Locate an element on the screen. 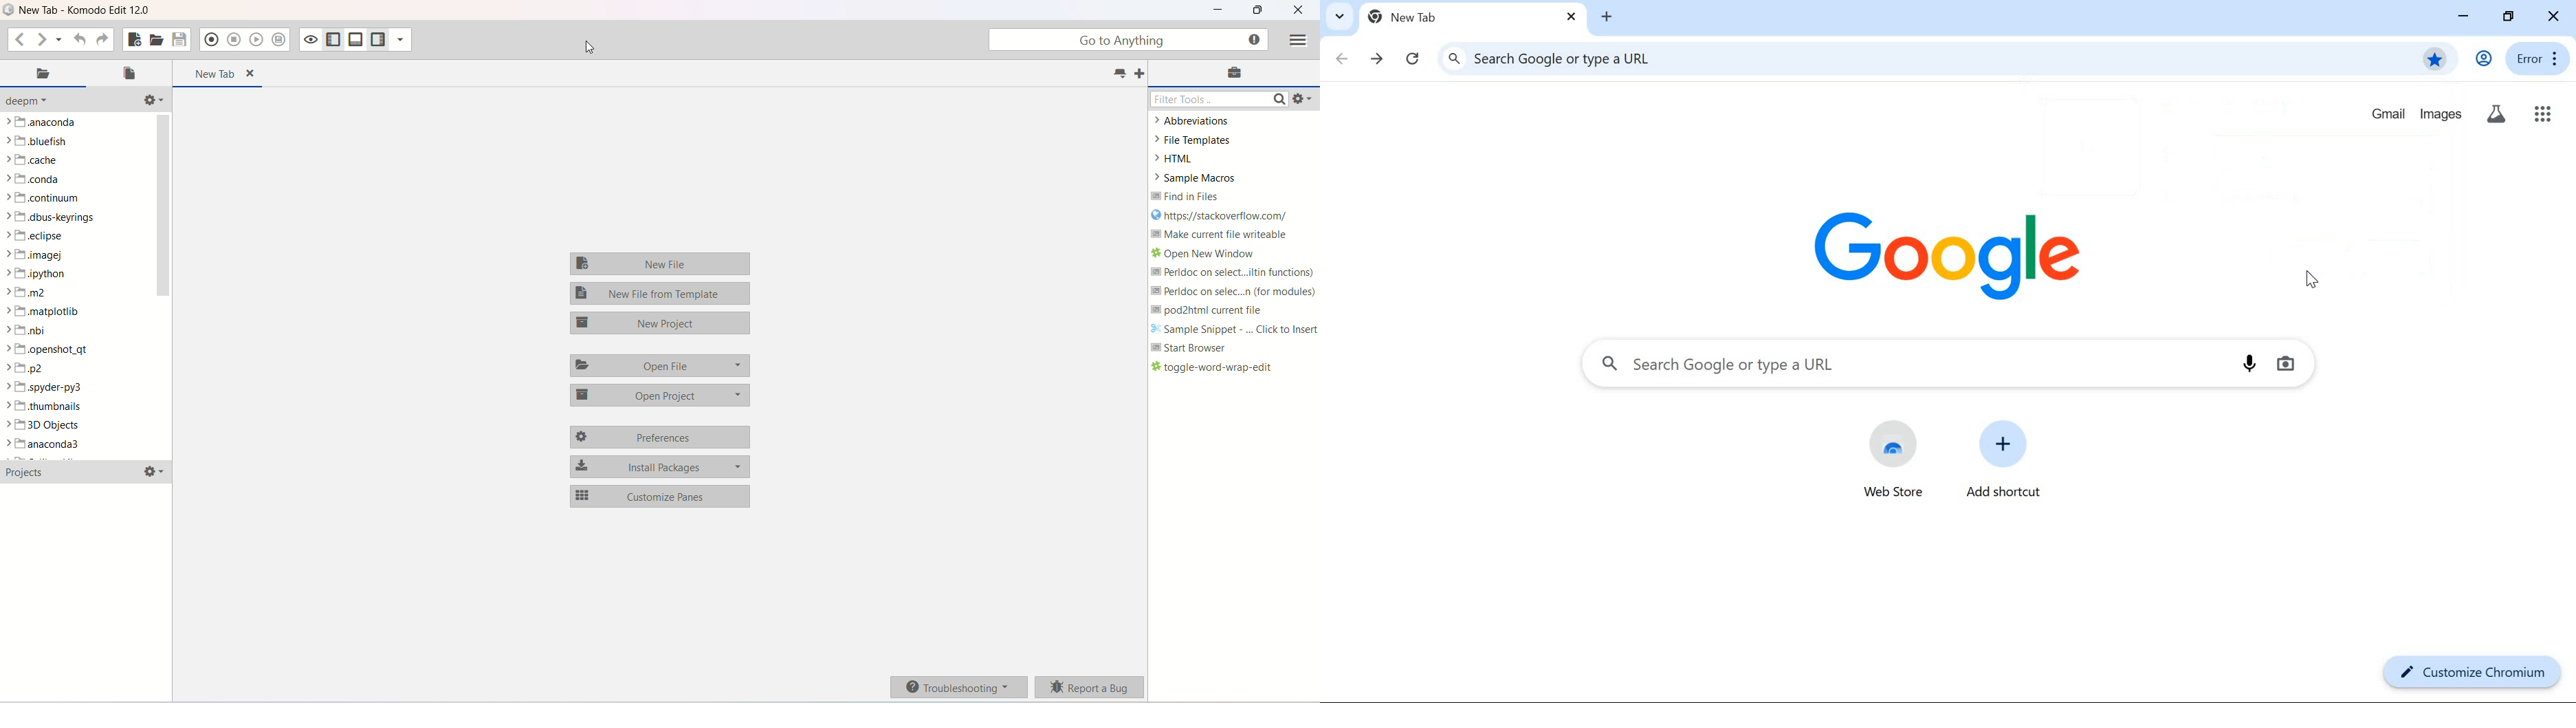 The height and width of the screenshot is (728, 2576). vertical scroll bar is located at coordinates (159, 285).